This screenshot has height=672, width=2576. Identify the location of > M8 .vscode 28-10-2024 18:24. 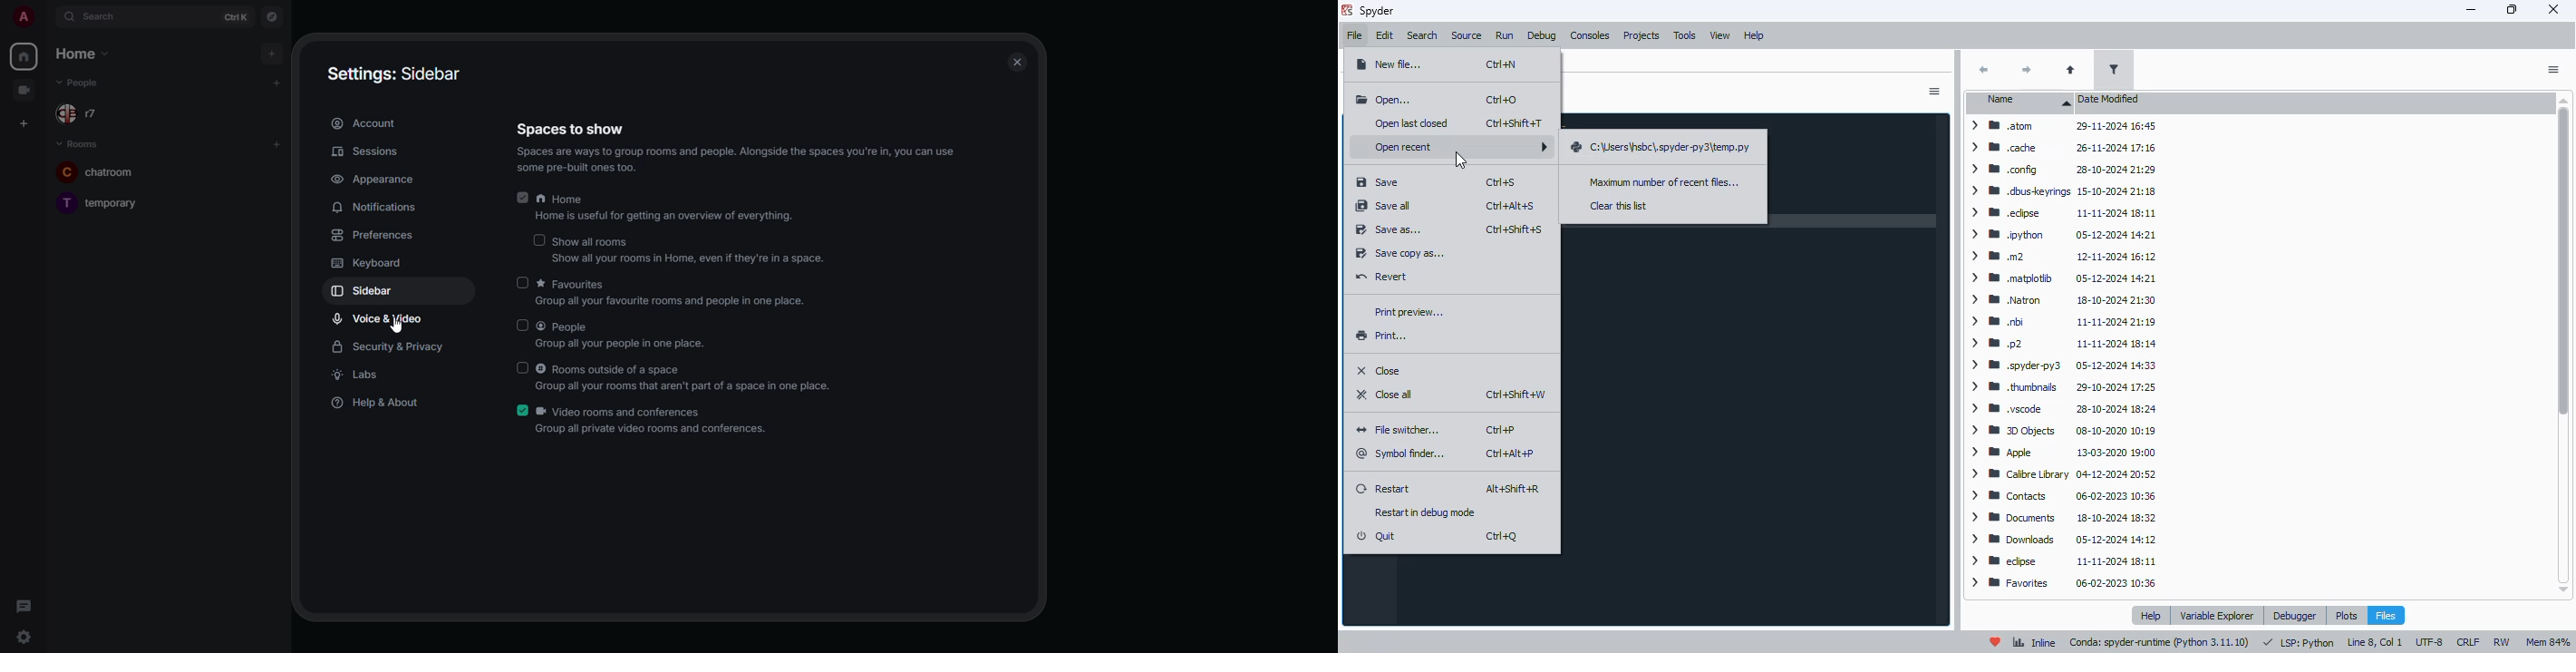
(2061, 409).